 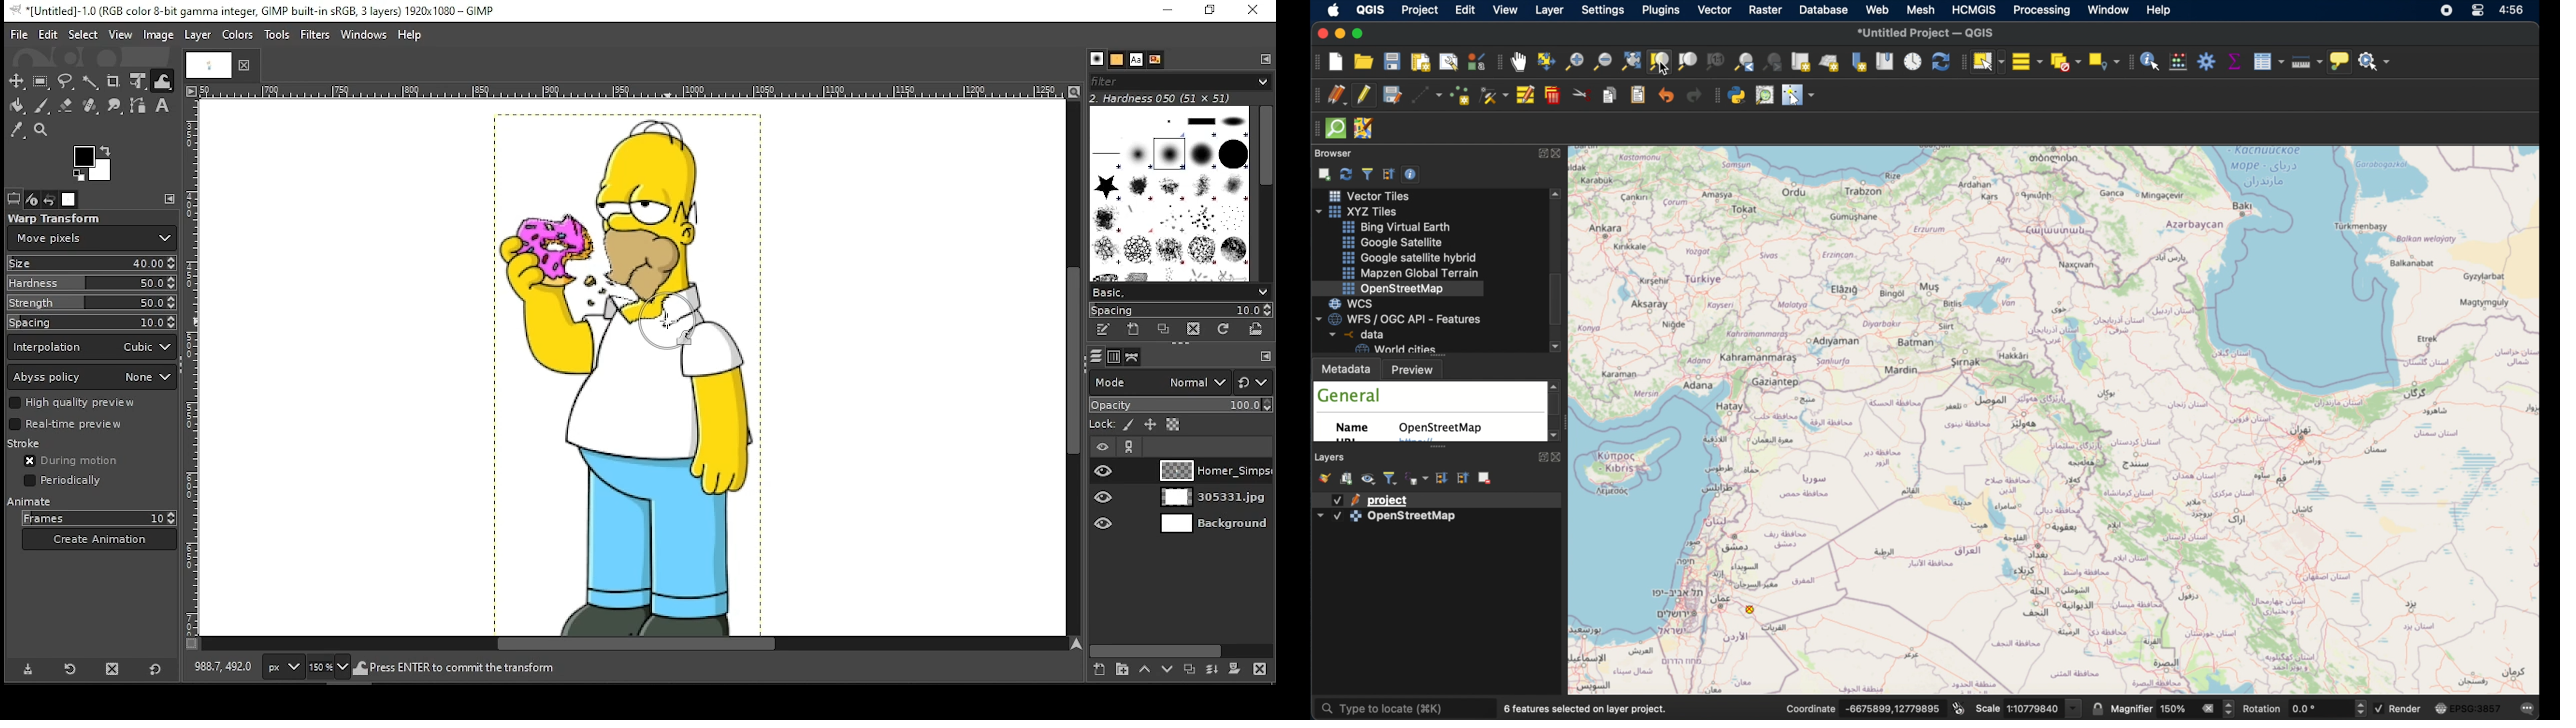 I want to click on show map tips, so click(x=2339, y=63).